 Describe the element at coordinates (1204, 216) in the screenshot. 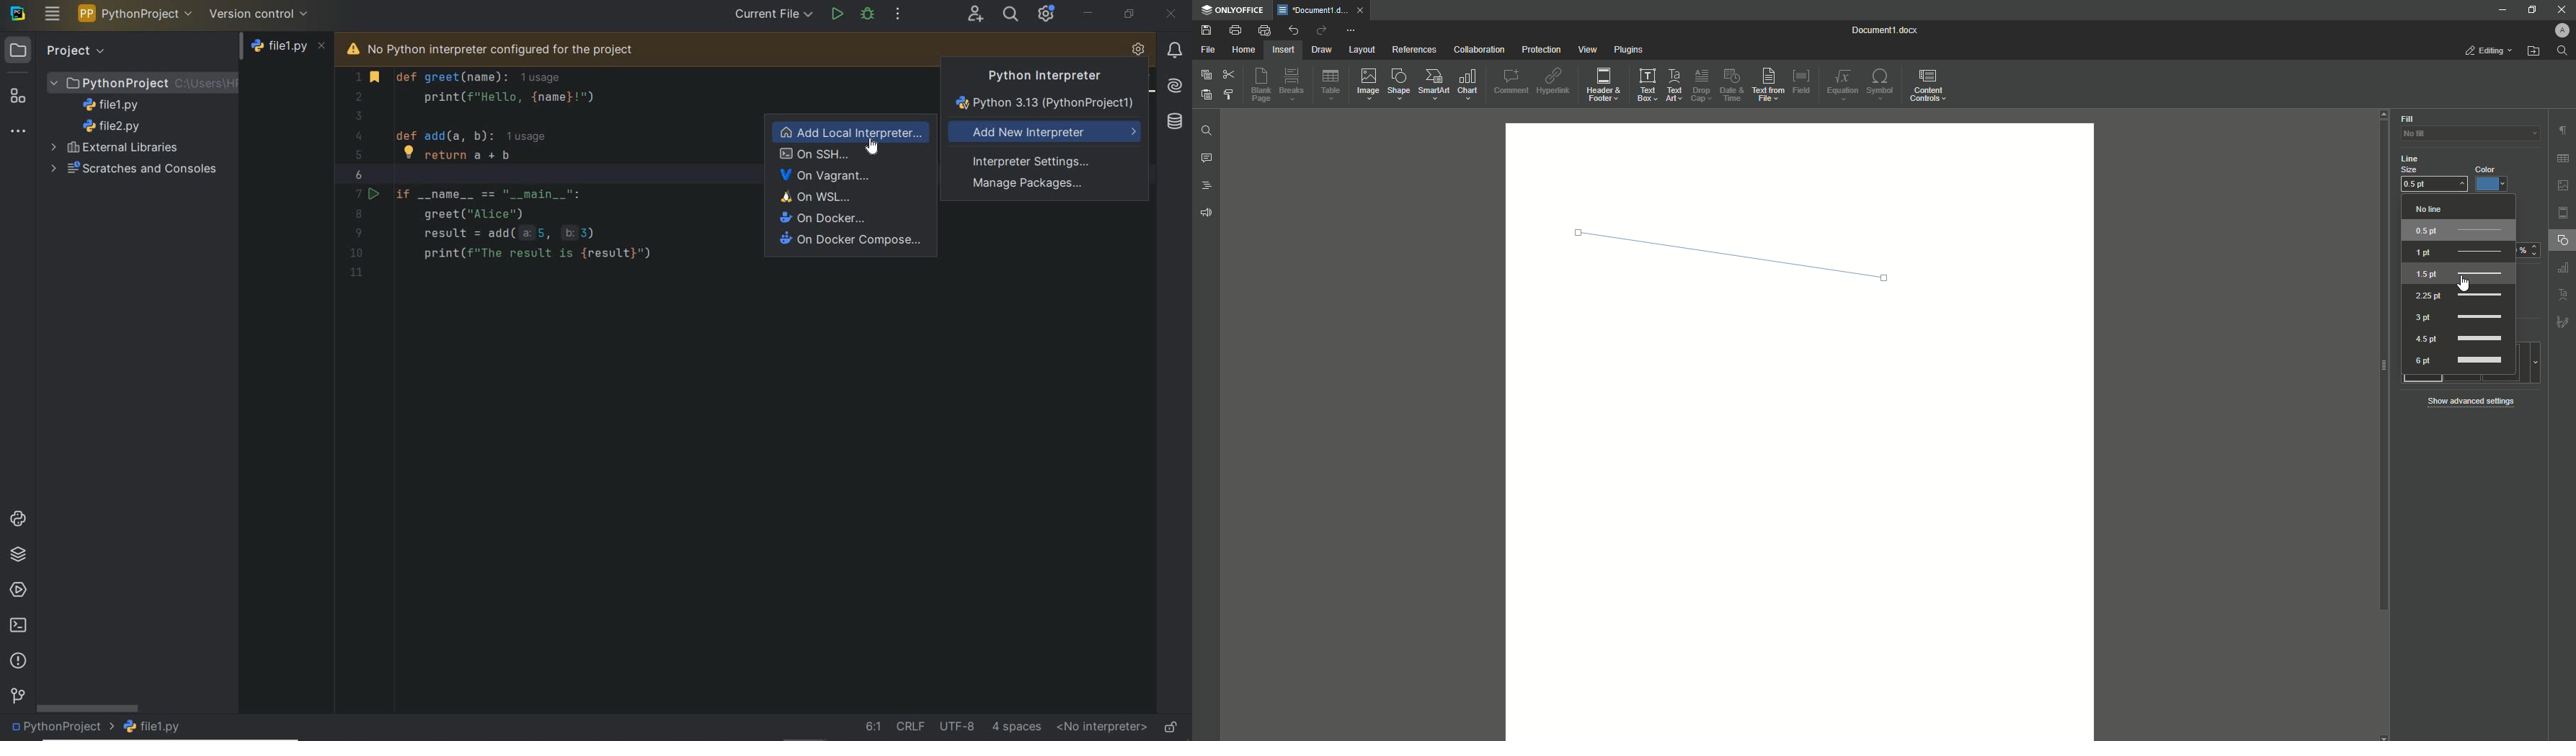

I see `Feedback` at that location.